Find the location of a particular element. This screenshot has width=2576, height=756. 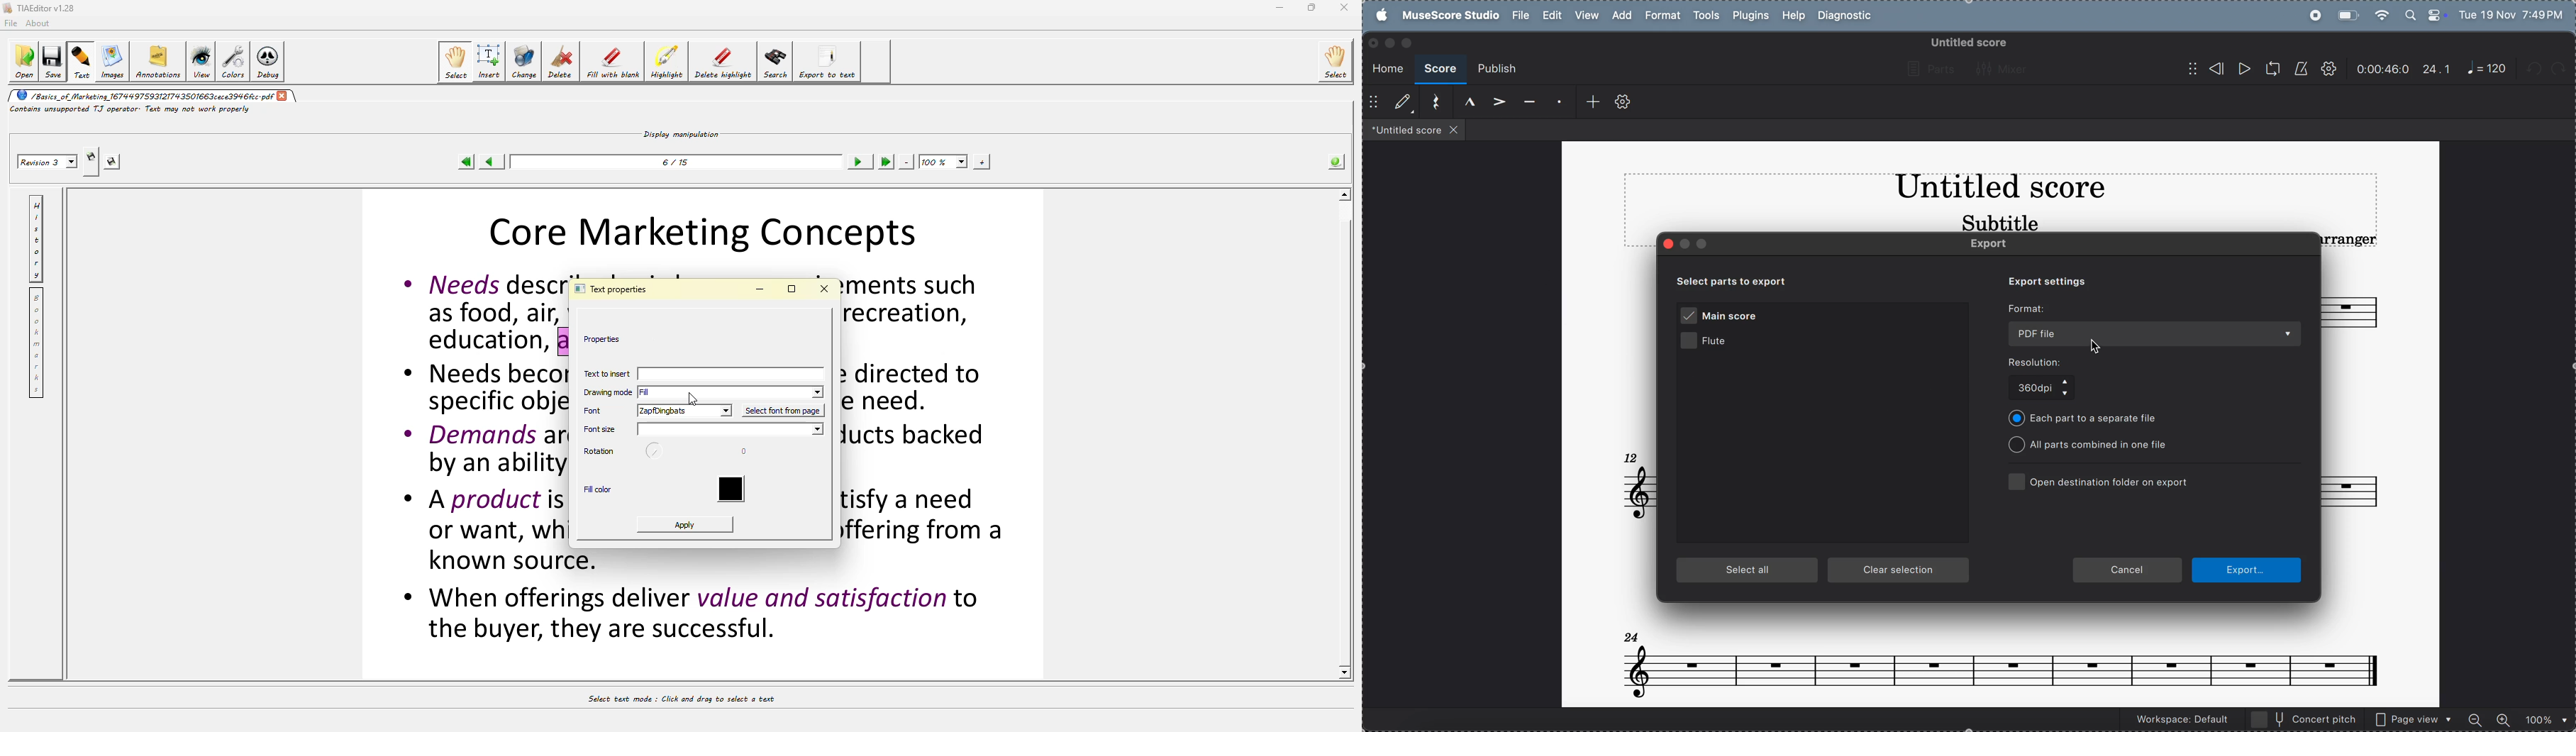

edit is located at coordinates (1553, 16).